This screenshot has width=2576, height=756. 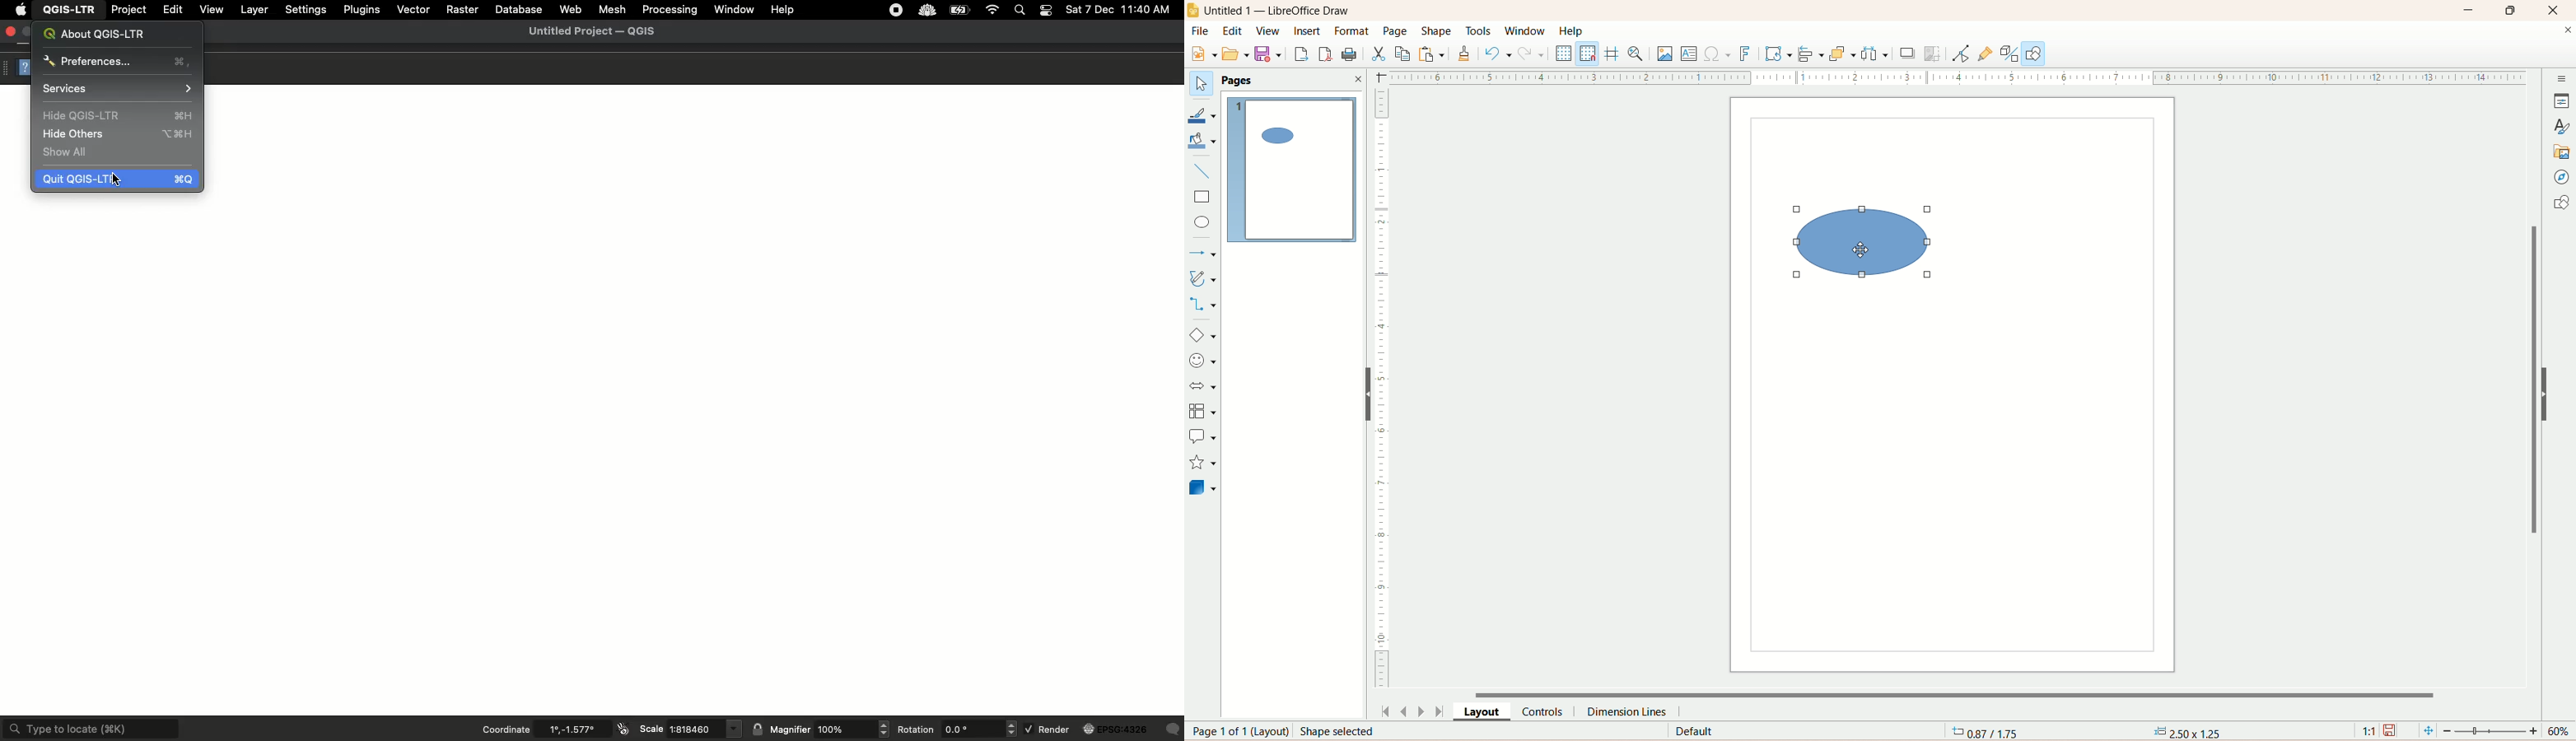 I want to click on logo, so click(x=1194, y=9).